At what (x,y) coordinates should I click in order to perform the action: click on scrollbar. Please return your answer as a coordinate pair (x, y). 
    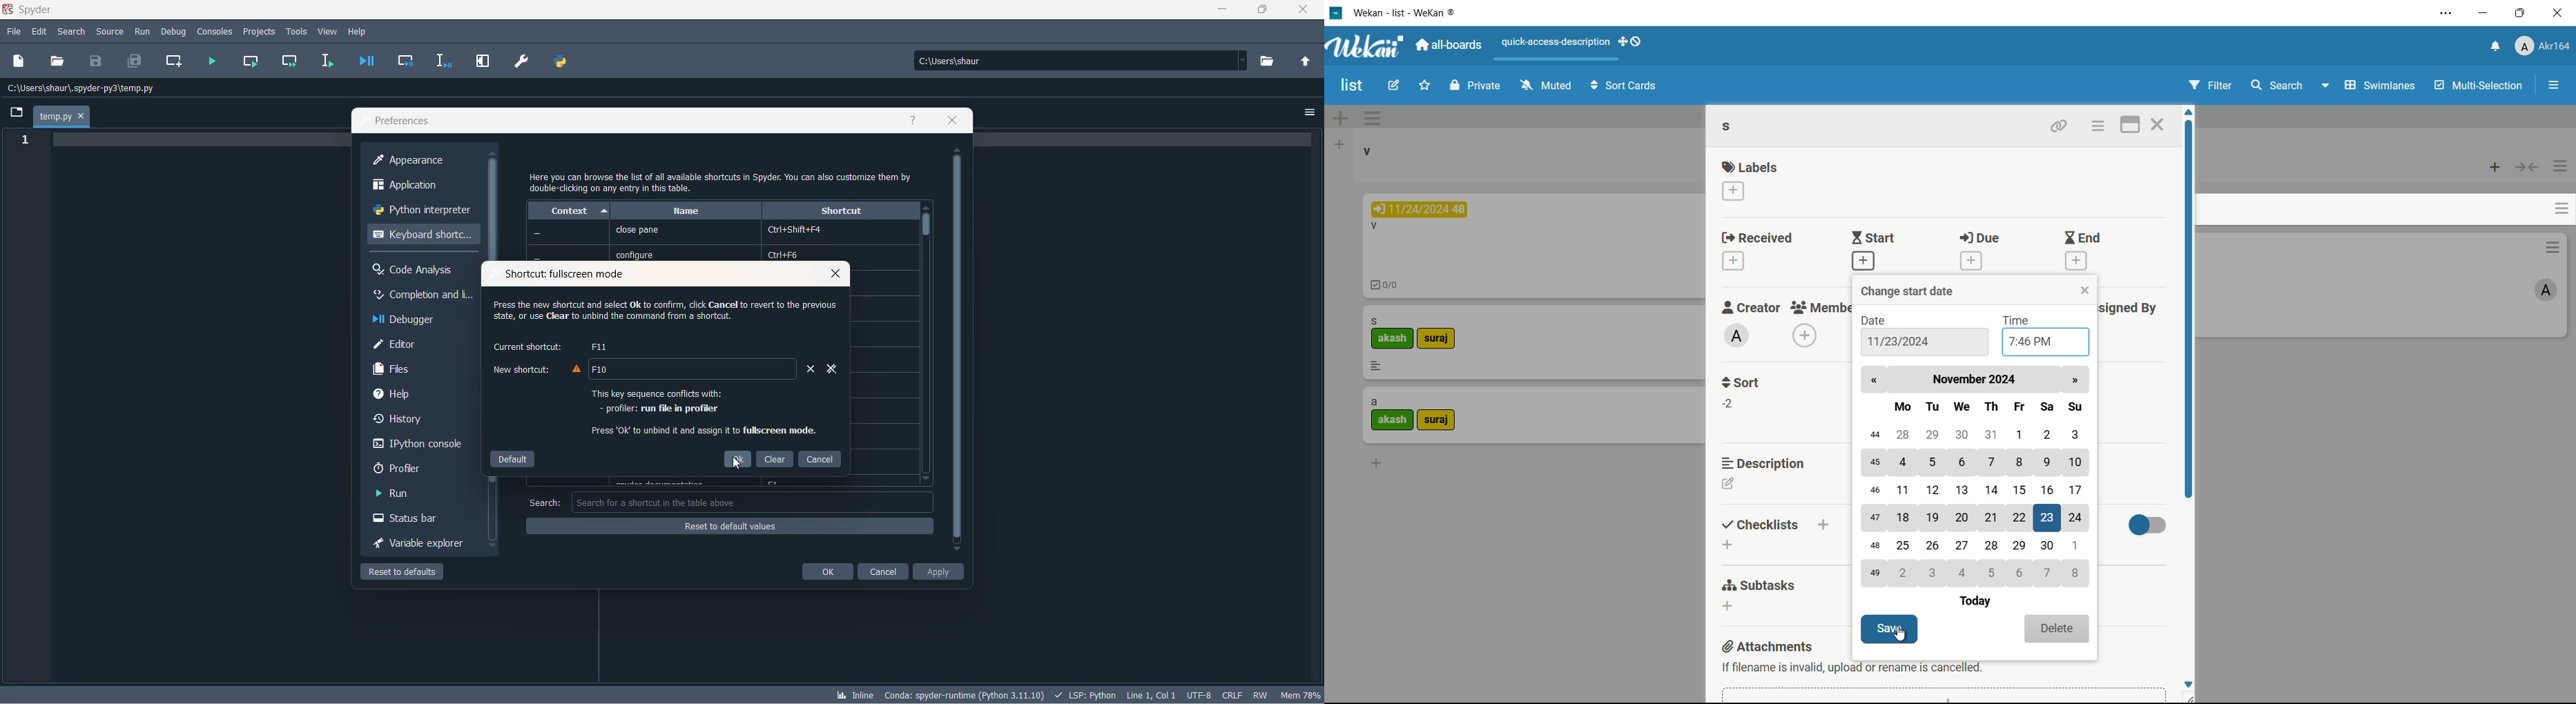
    Looking at the image, I should click on (496, 211).